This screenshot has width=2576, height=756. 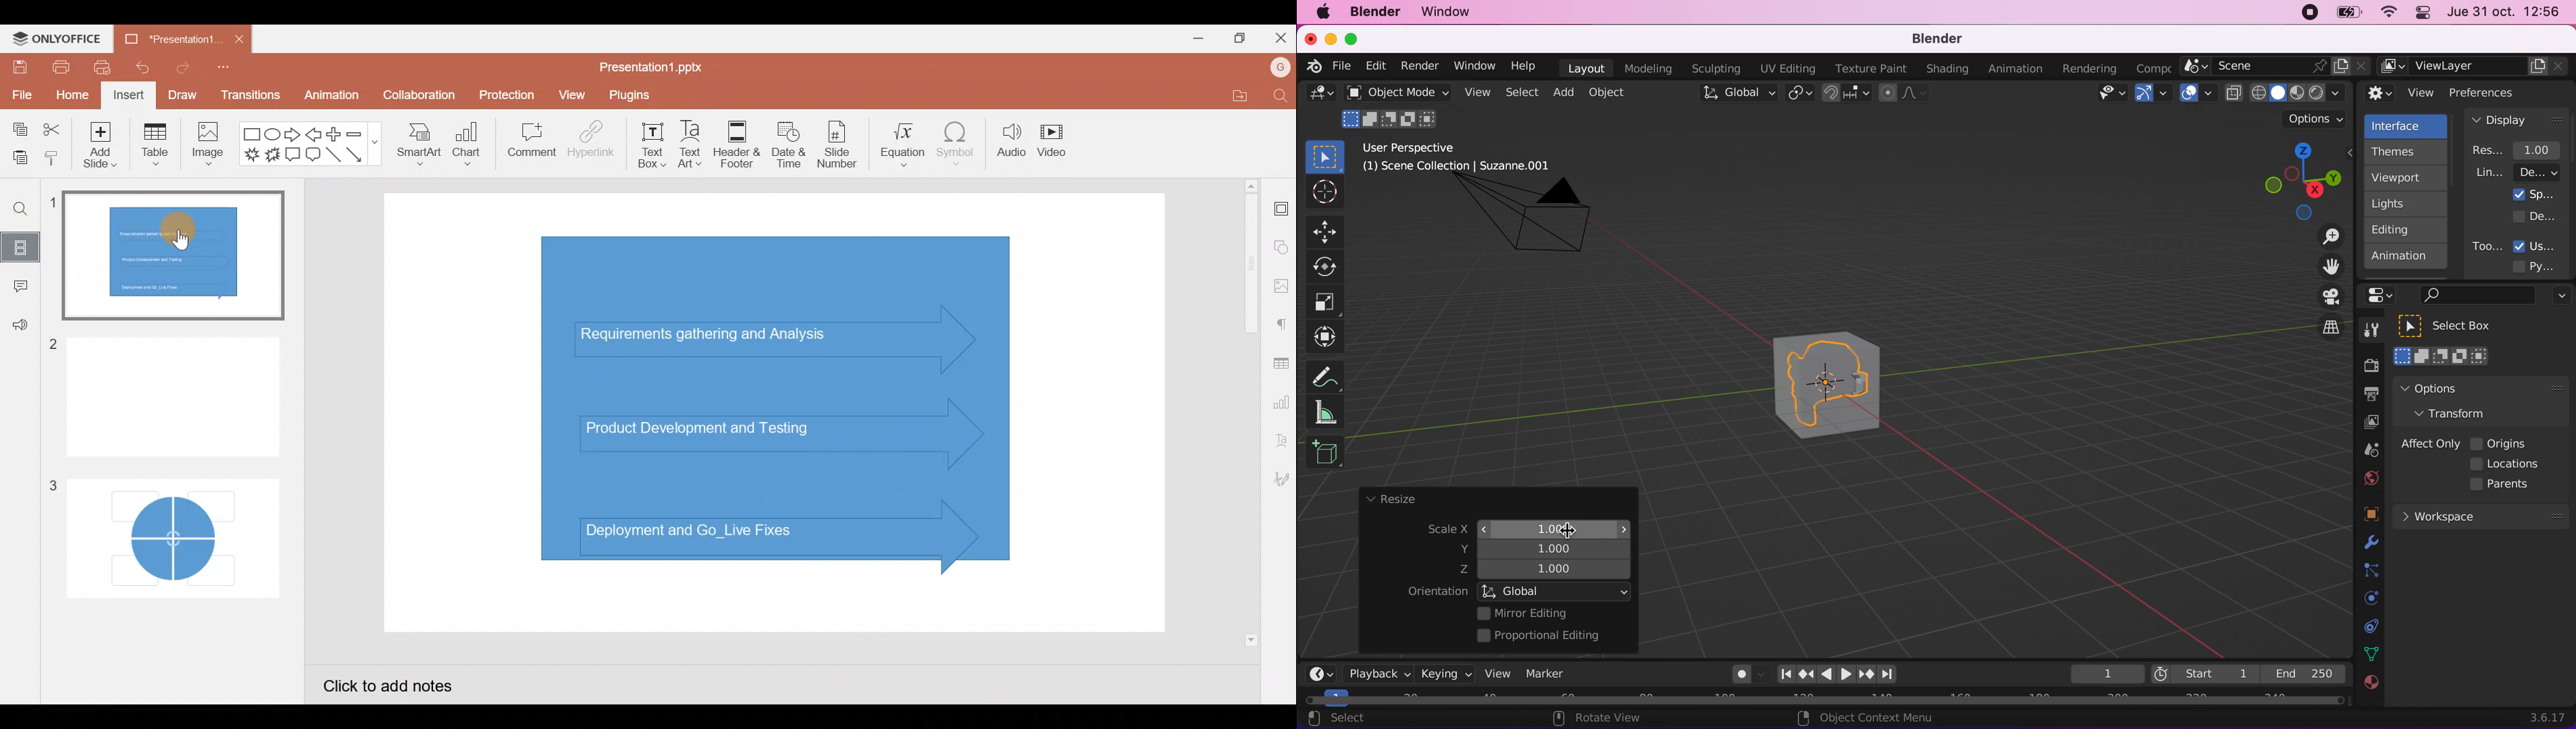 I want to click on Plus, so click(x=334, y=133).